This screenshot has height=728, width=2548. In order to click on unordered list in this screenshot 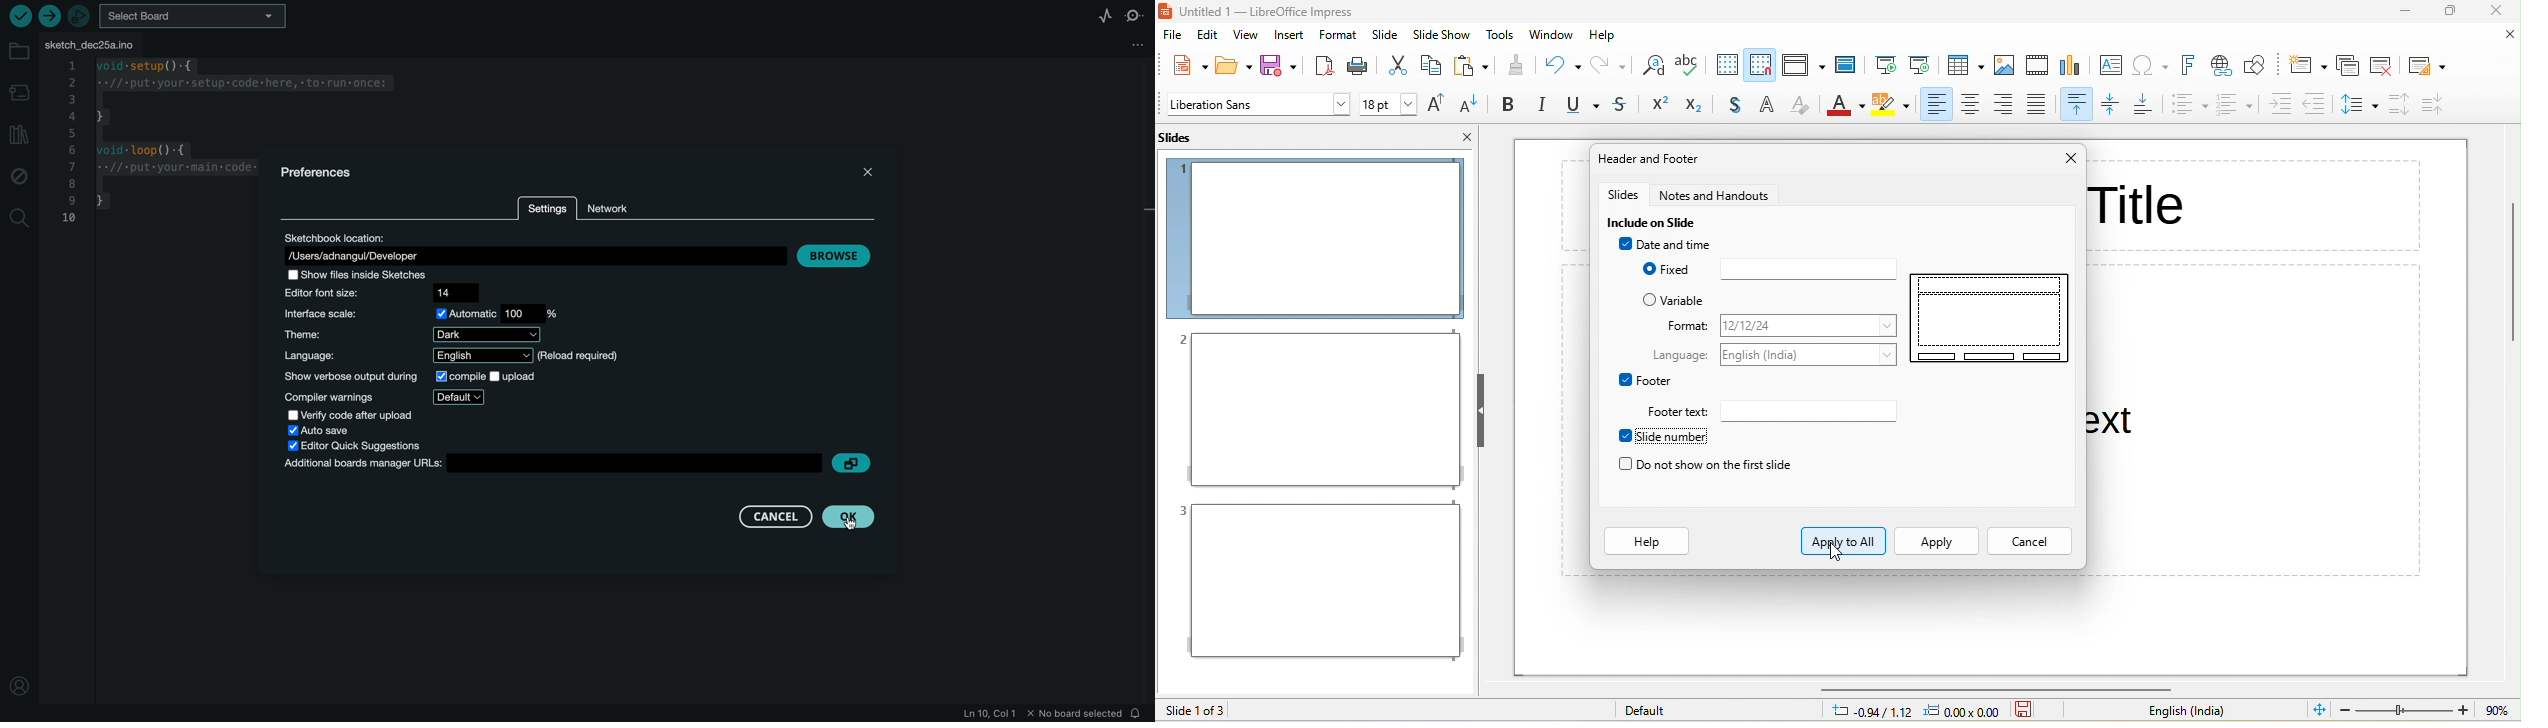, I will do `click(2189, 107)`.